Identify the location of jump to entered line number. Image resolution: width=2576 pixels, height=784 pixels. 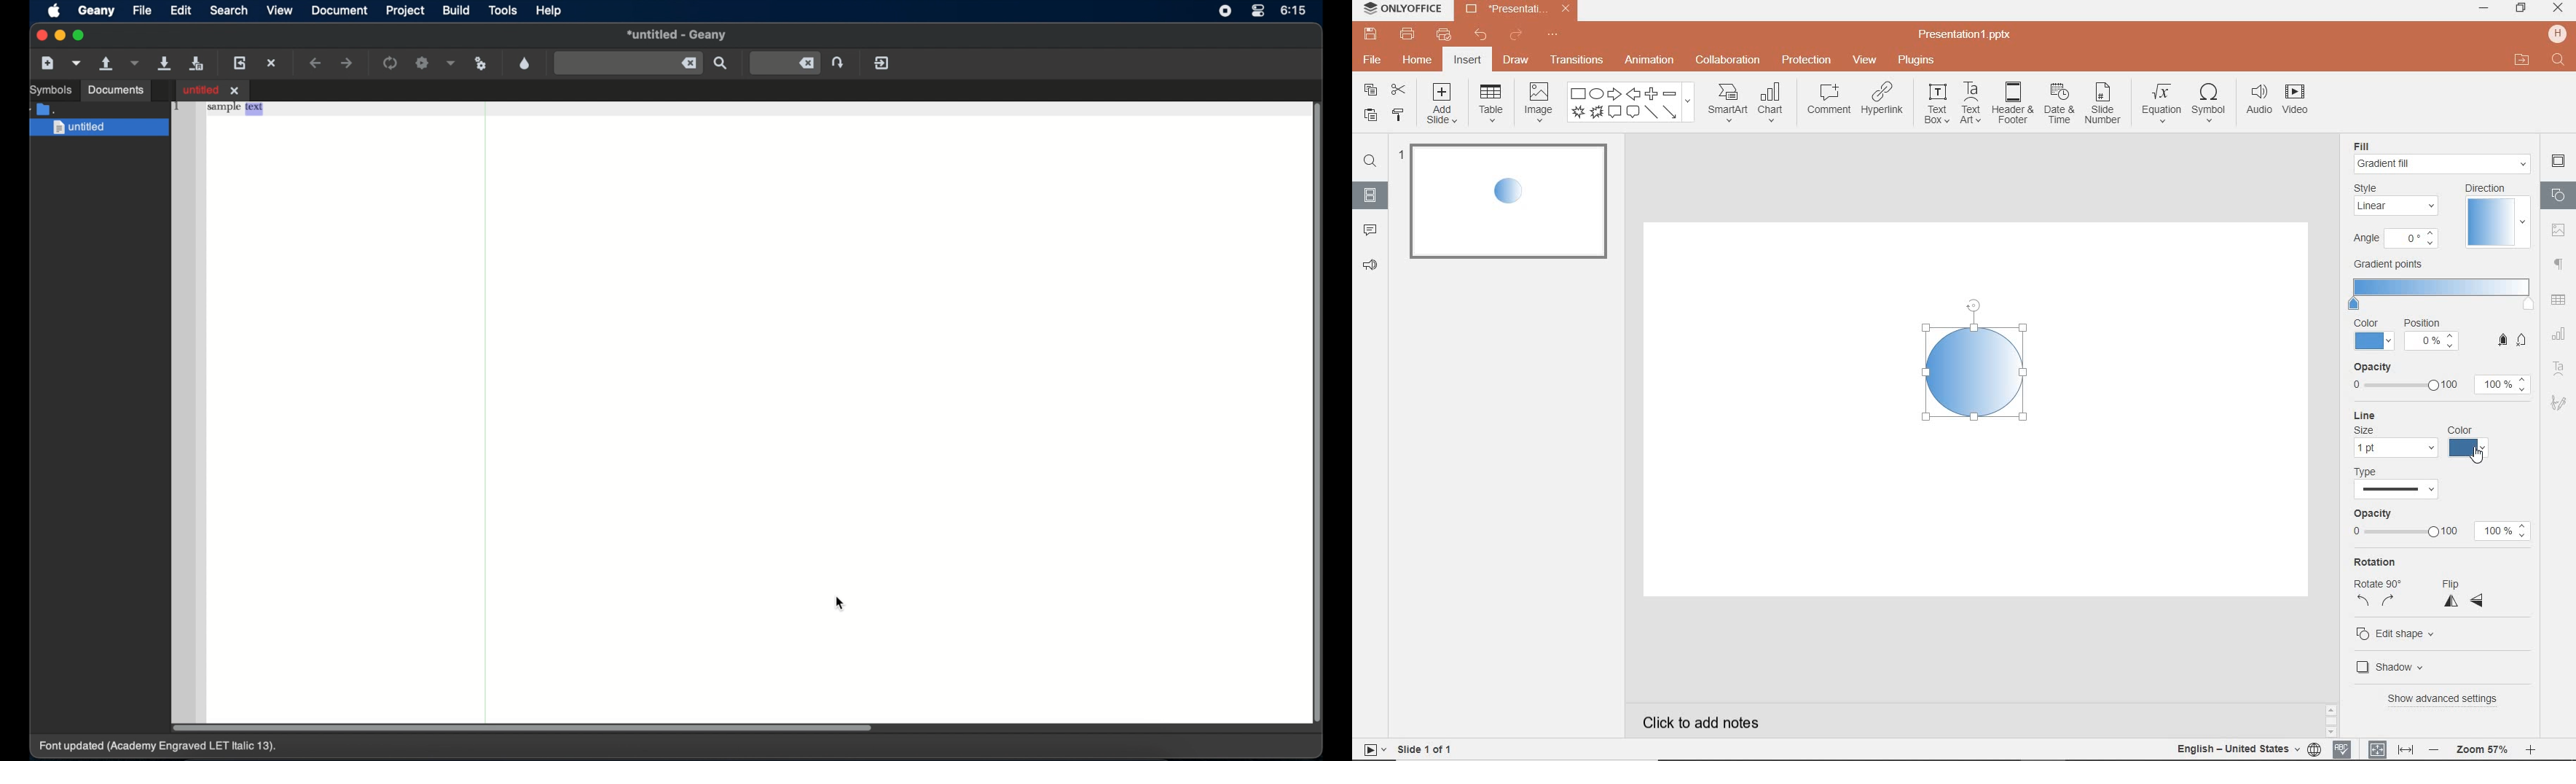
(785, 63).